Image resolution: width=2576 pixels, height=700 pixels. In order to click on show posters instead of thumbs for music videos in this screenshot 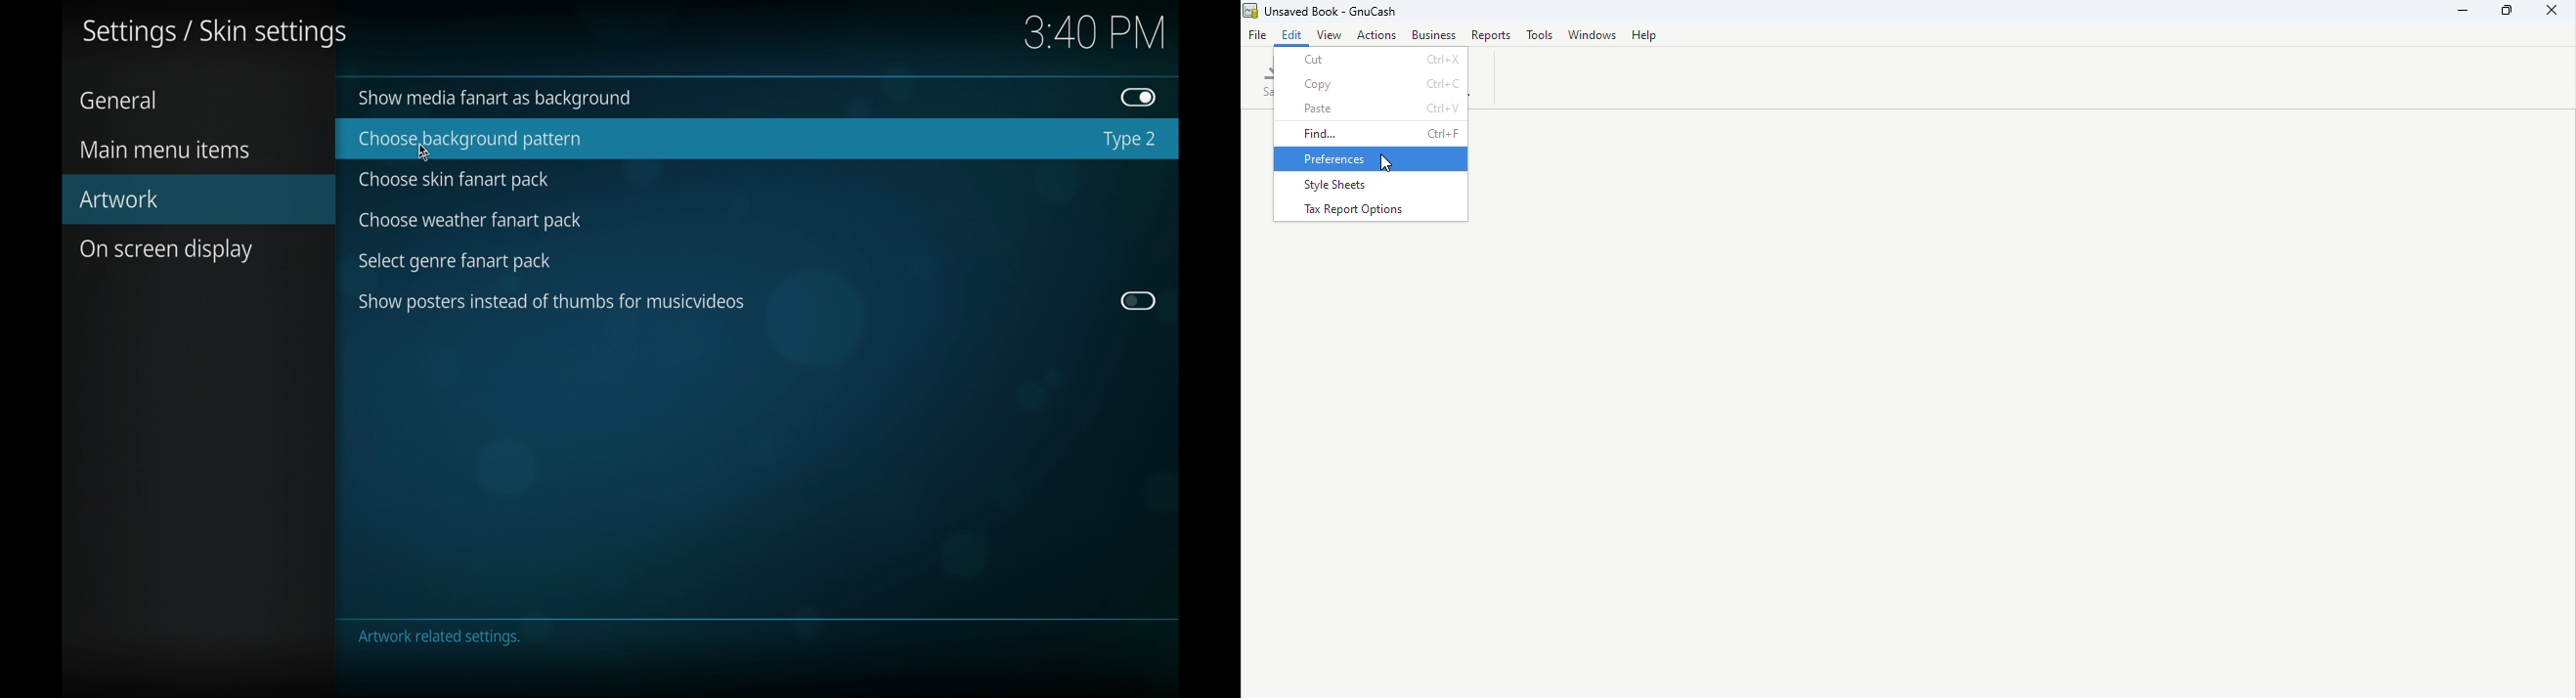, I will do `click(553, 302)`.